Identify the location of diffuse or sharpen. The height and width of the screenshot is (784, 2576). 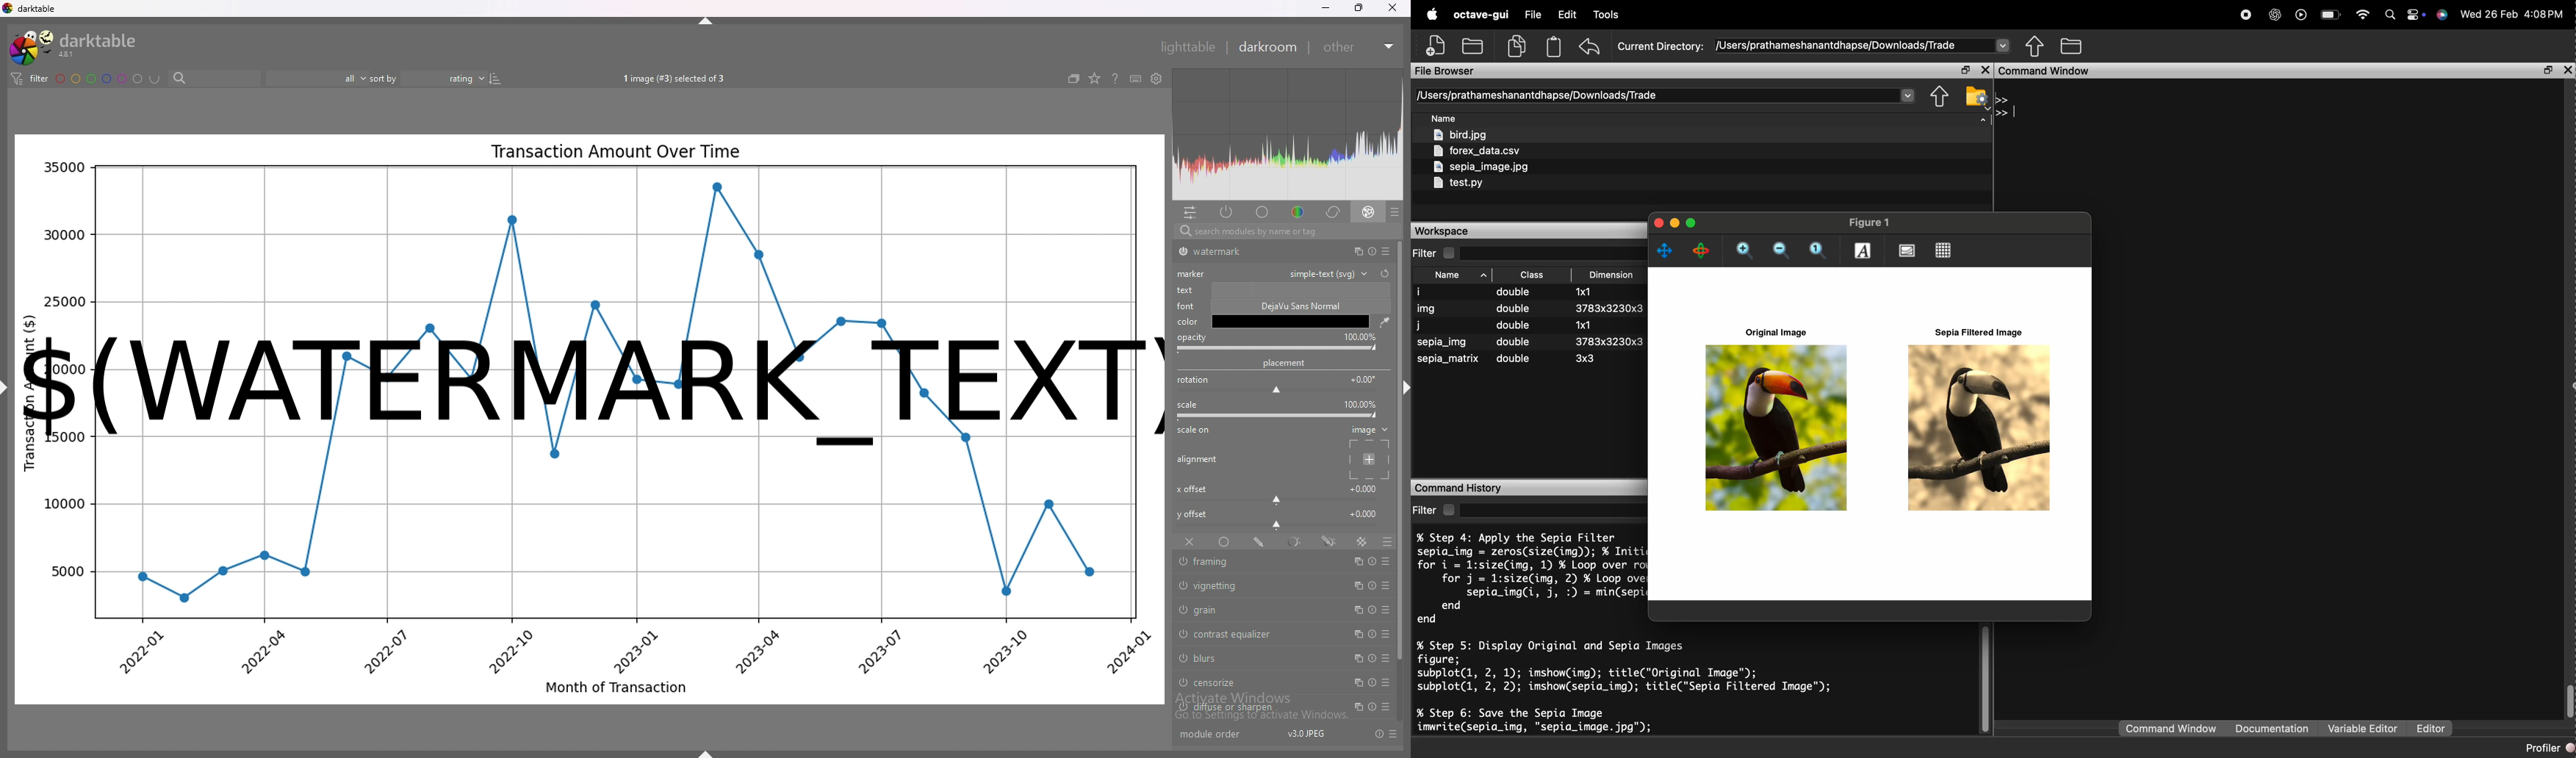
(1256, 707).